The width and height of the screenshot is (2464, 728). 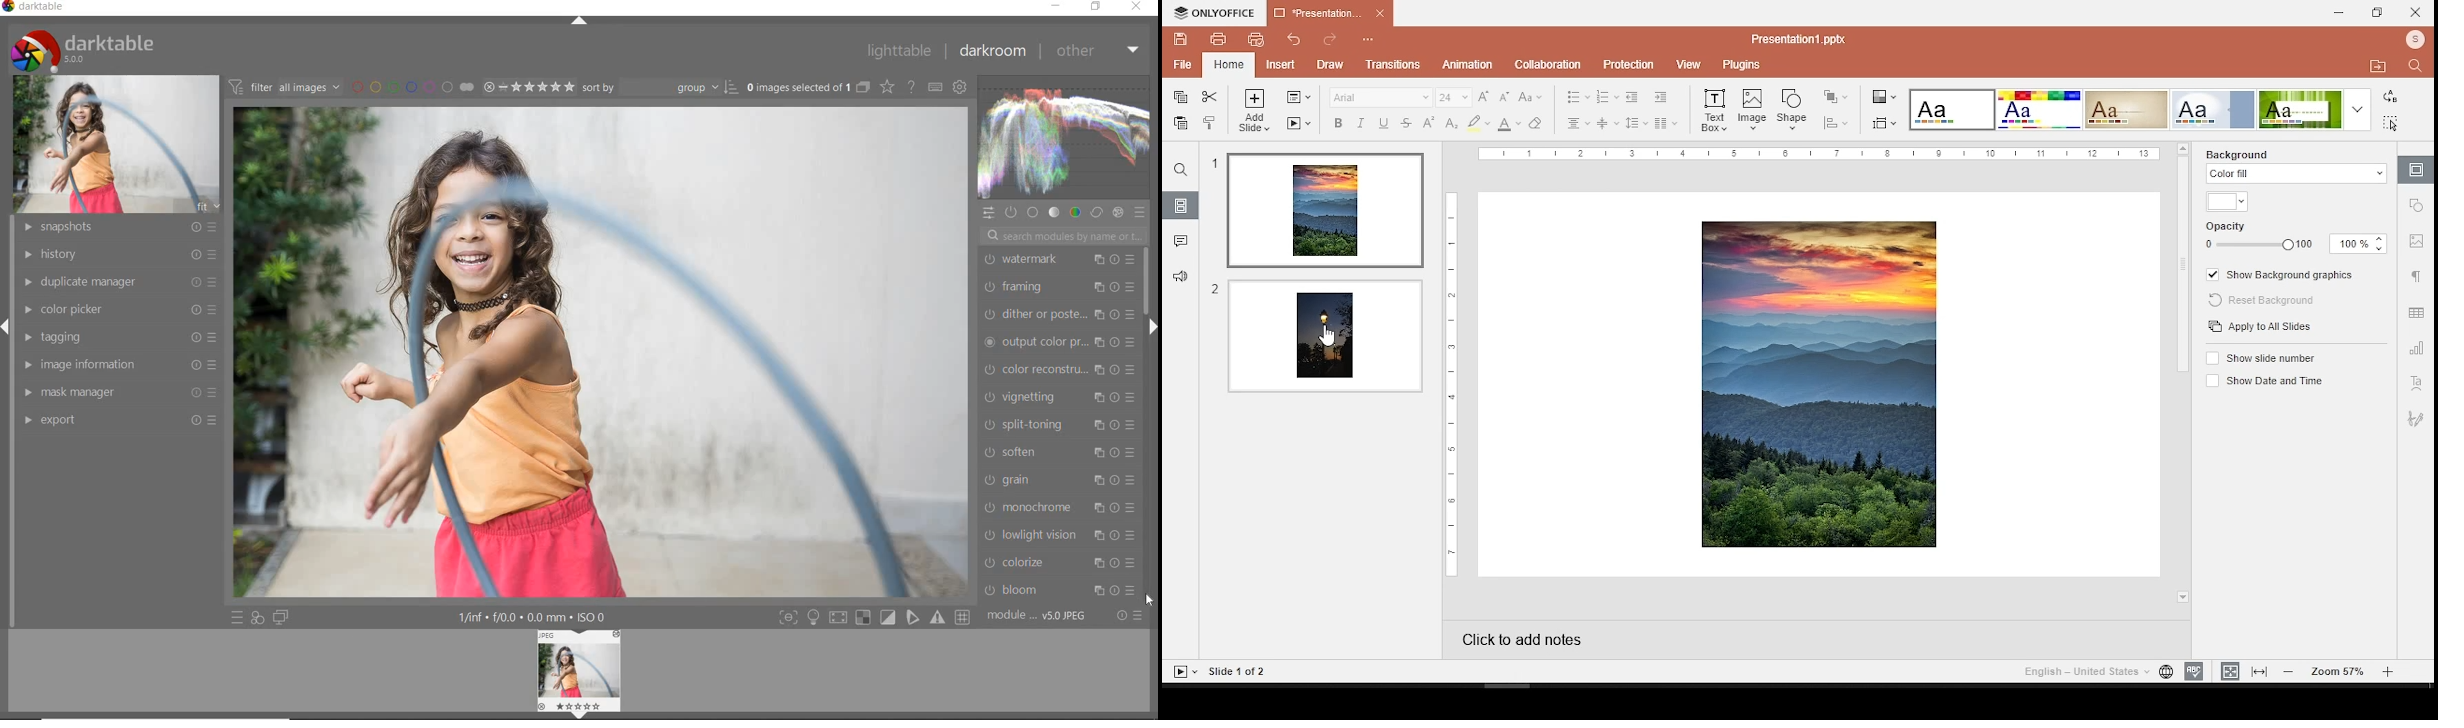 What do you see at coordinates (2416, 170) in the screenshot?
I see `slide settings` at bounding box center [2416, 170].